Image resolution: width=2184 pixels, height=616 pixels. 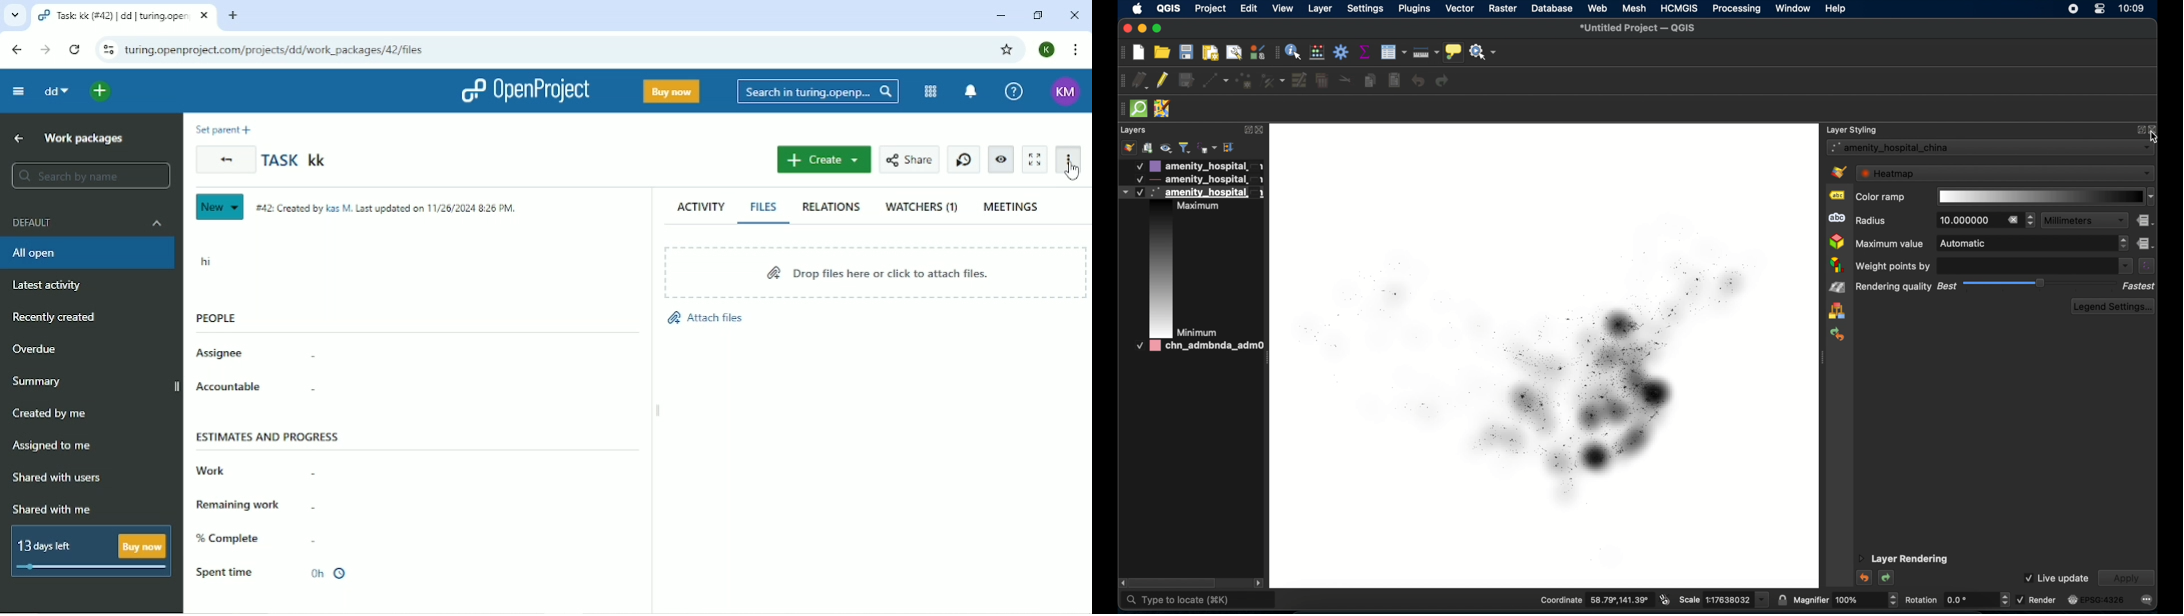 What do you see at coordinates (2085, 221) in the screenshot?
I see `millimeters ` at bounding box center [2085, 221].